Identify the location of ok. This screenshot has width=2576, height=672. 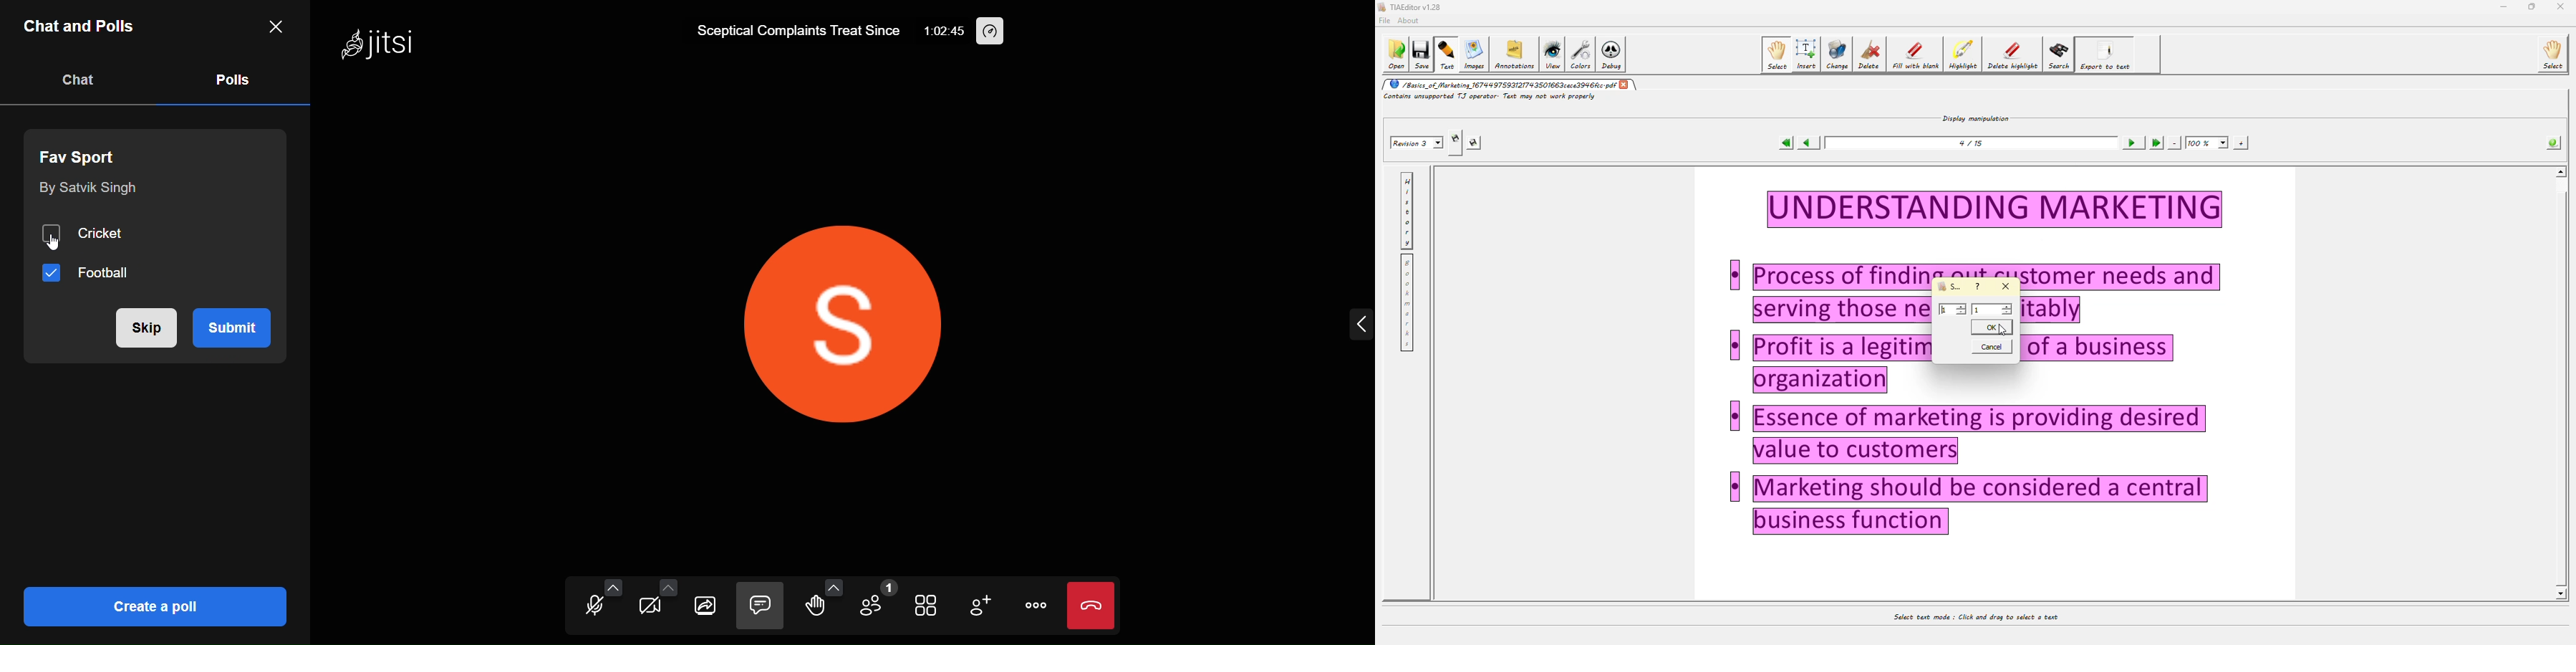
(1991, 326).